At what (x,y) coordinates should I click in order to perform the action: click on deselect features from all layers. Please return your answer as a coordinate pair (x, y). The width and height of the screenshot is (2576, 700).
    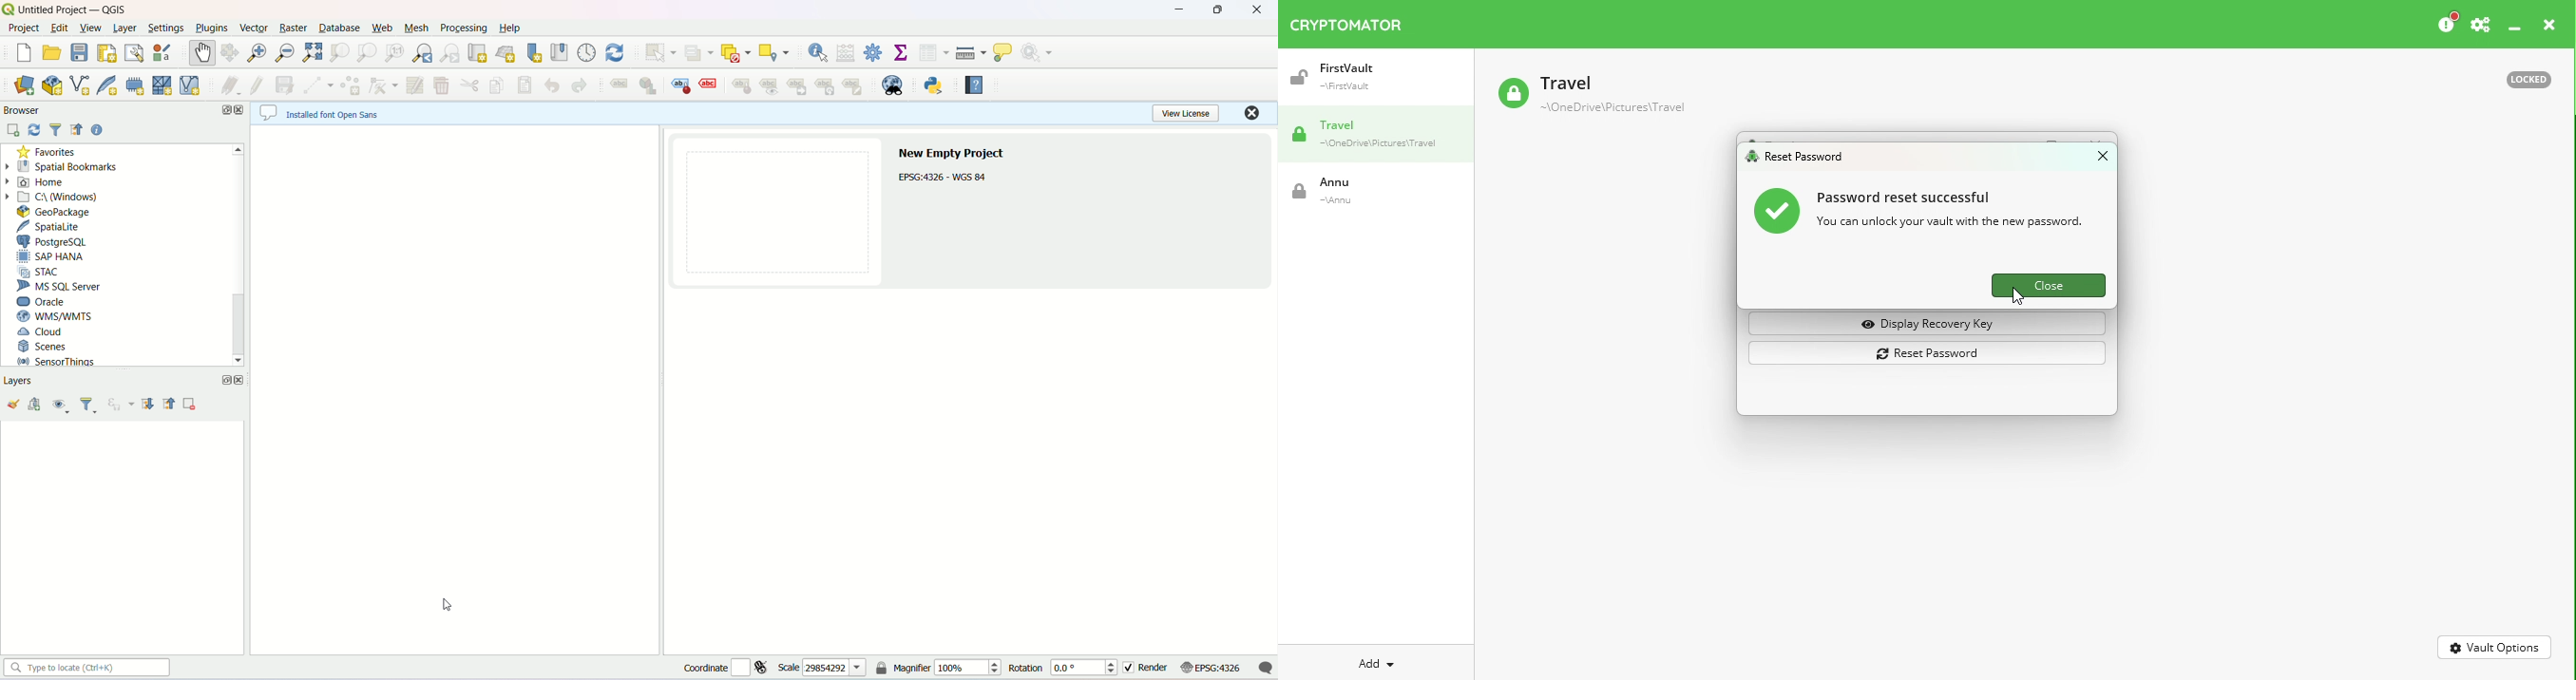
    Looking at the image, I should click on (740, 52).